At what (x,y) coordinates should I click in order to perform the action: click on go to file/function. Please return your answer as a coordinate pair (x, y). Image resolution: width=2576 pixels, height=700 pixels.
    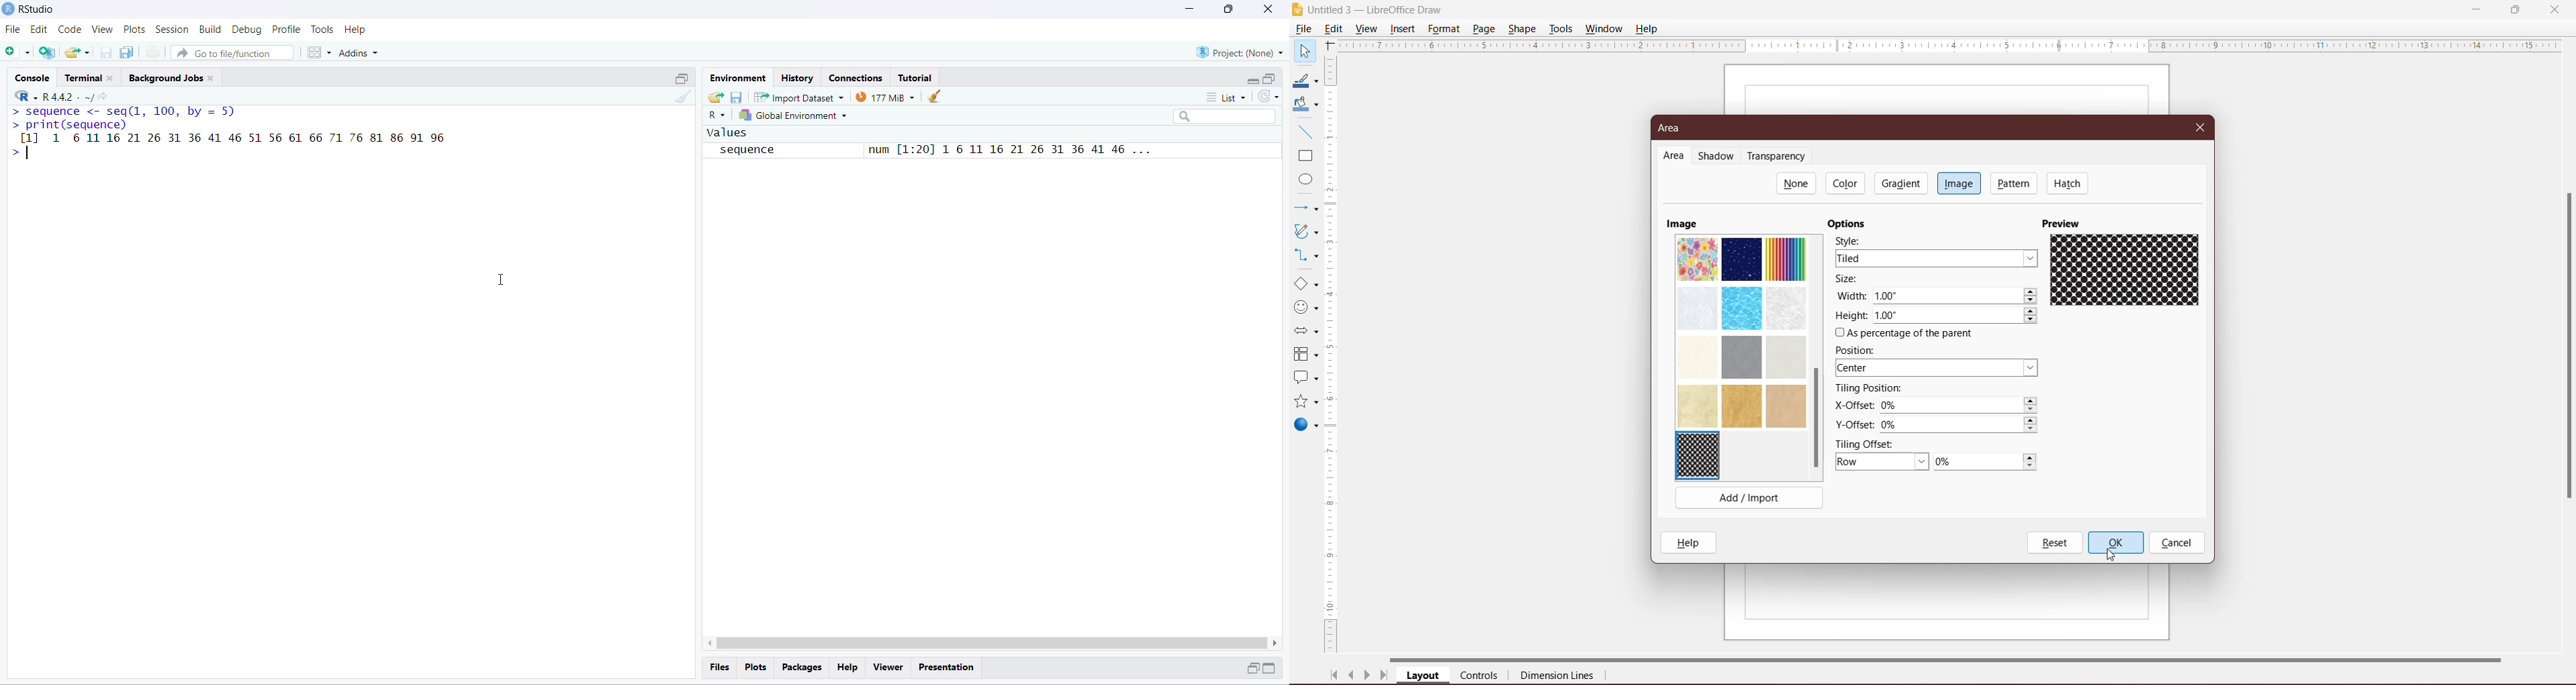
    Looking at the image, I should click on (232, 52).